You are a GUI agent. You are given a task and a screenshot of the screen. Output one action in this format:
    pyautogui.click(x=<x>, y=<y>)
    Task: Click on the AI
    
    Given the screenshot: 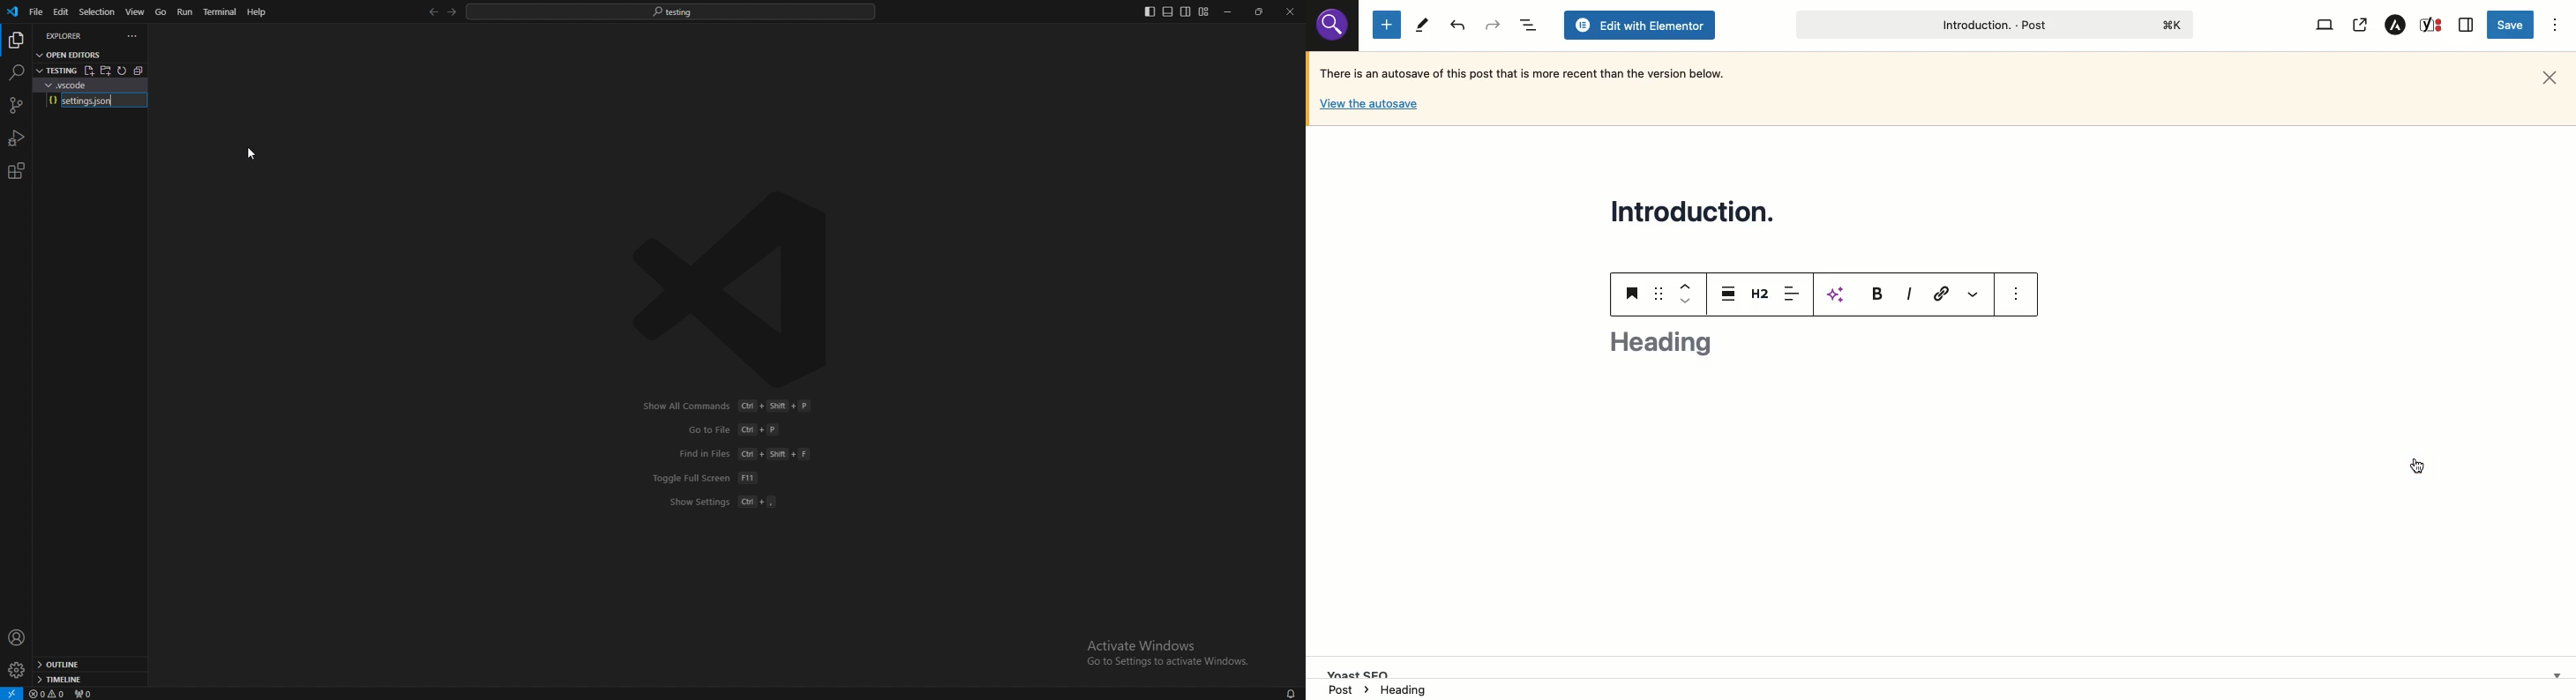 What is the action you would take?
    pyautogui.click(x=1838, y=294)
    